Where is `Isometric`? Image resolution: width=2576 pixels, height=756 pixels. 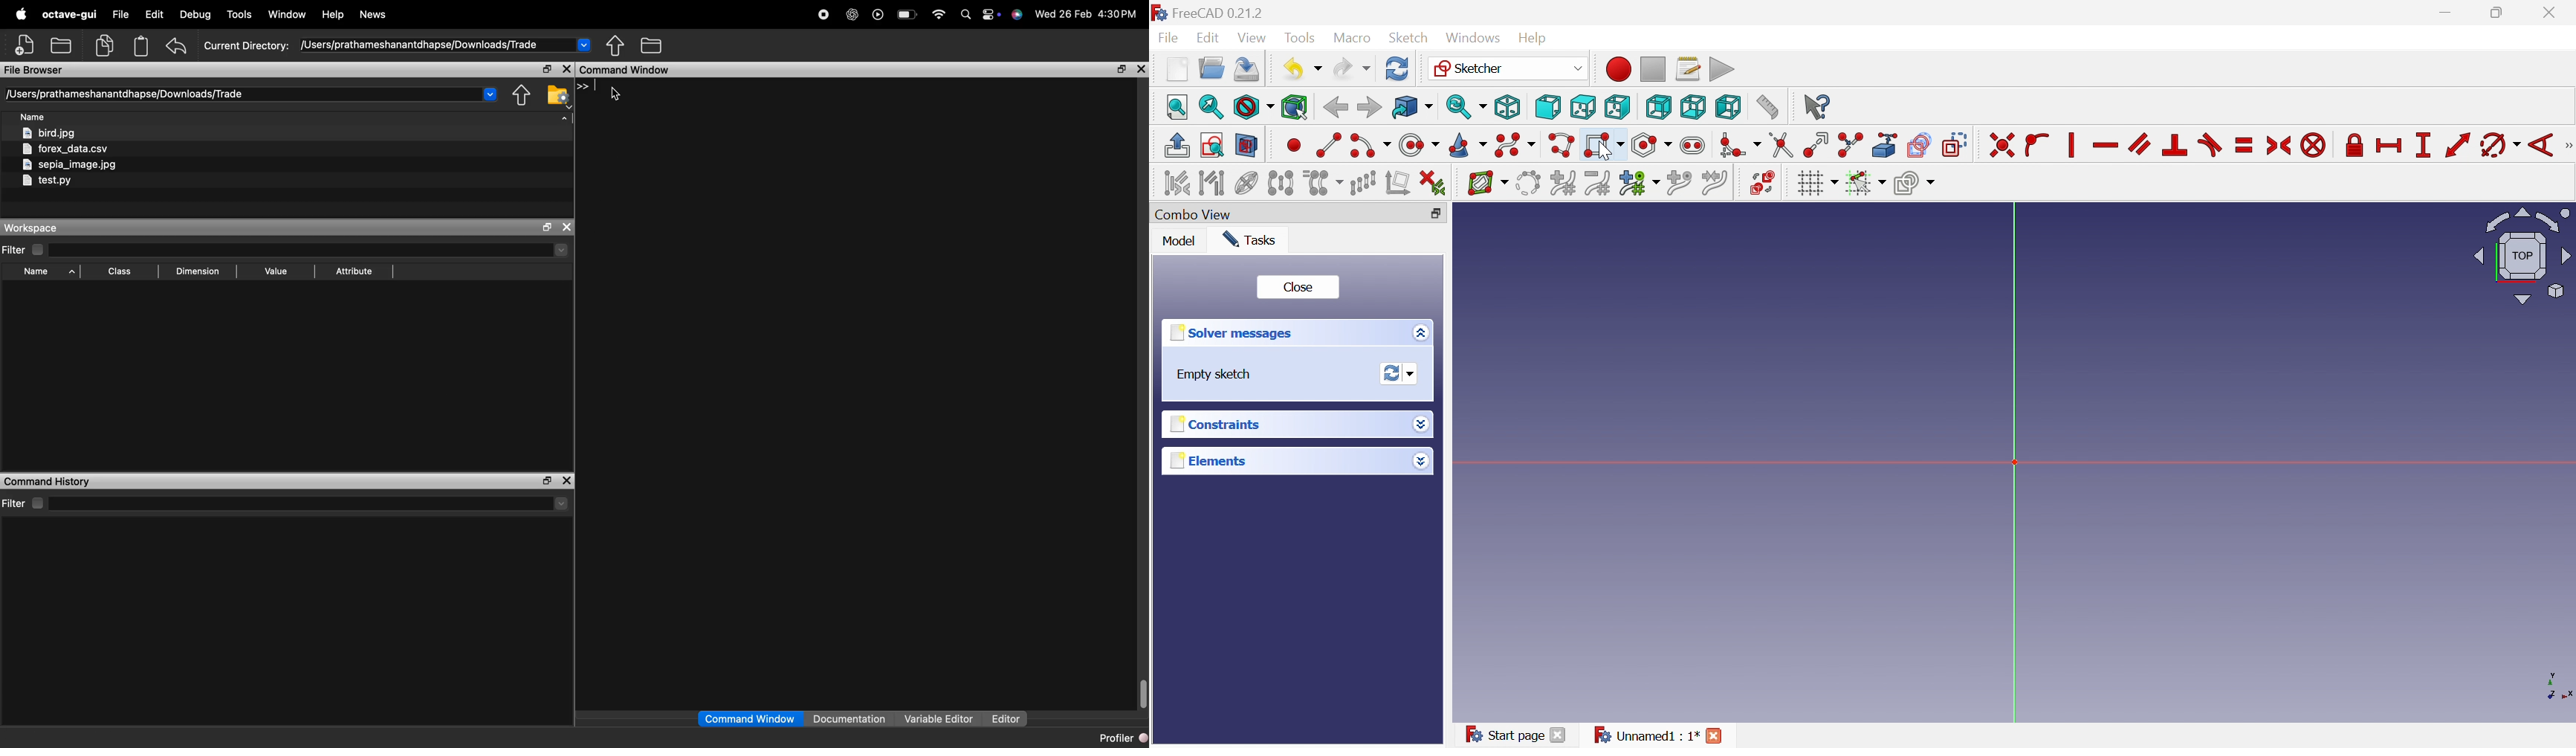 Isometric is located at coordinates (1507, 108).